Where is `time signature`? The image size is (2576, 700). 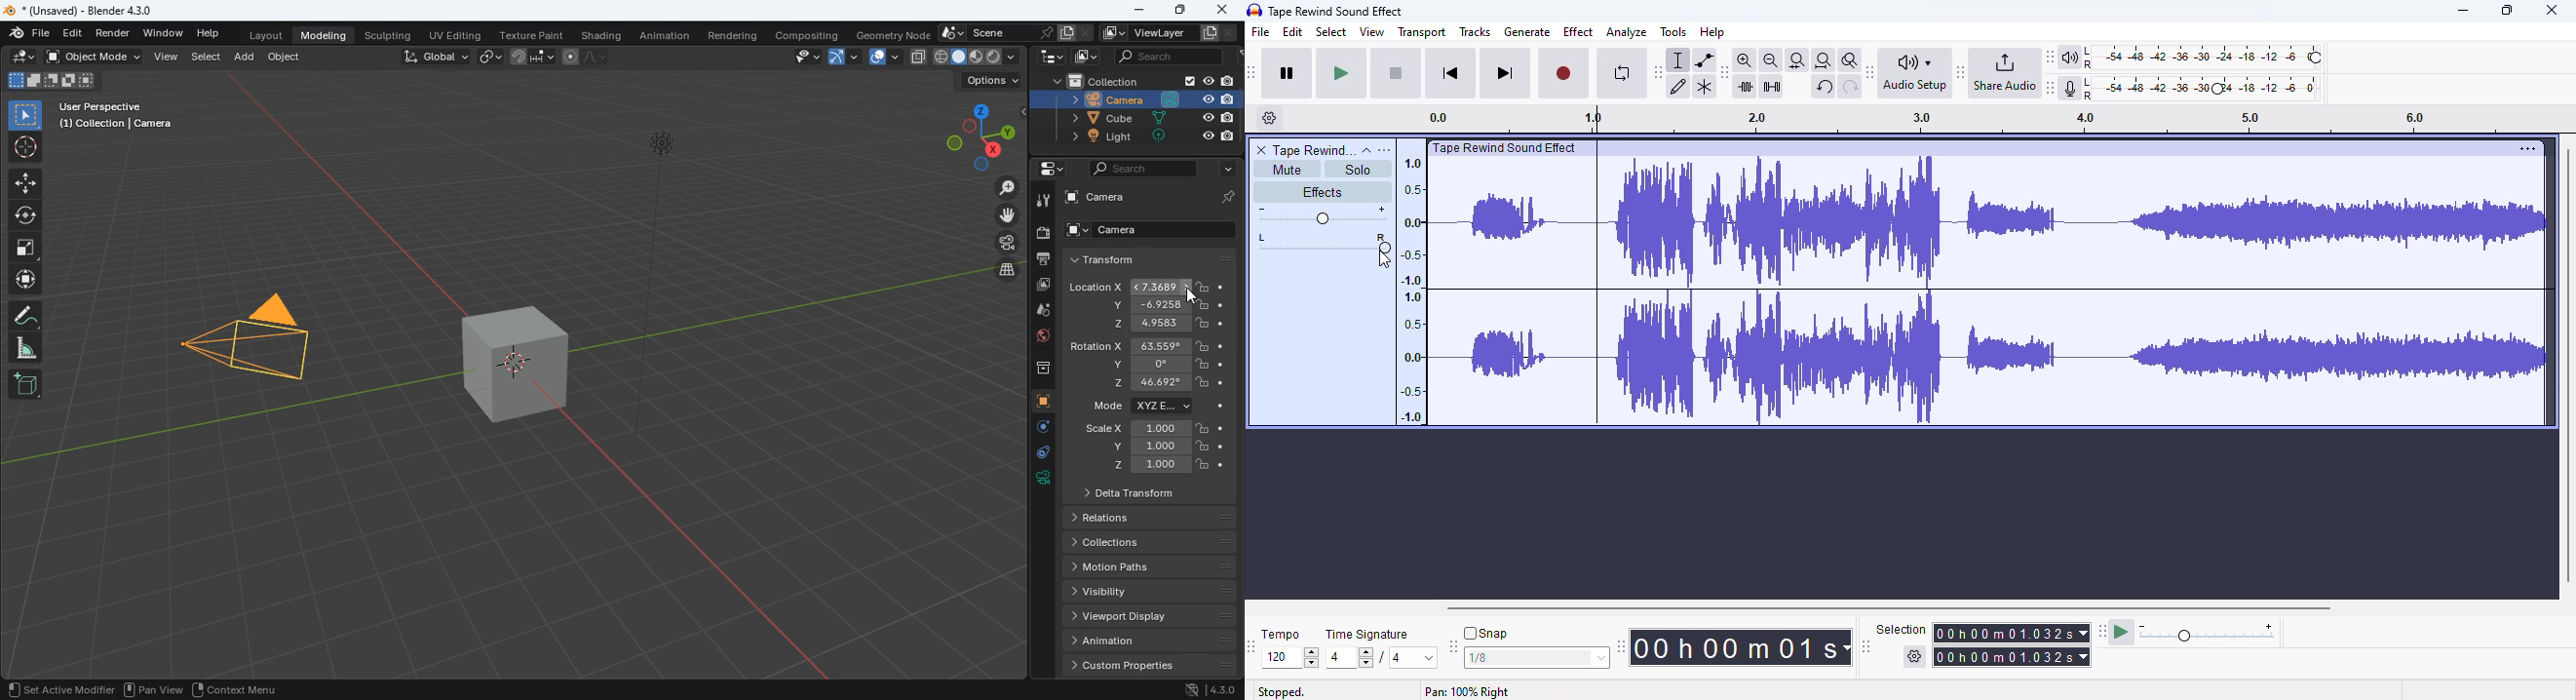
time signature is located at coordinates (1367, 635).